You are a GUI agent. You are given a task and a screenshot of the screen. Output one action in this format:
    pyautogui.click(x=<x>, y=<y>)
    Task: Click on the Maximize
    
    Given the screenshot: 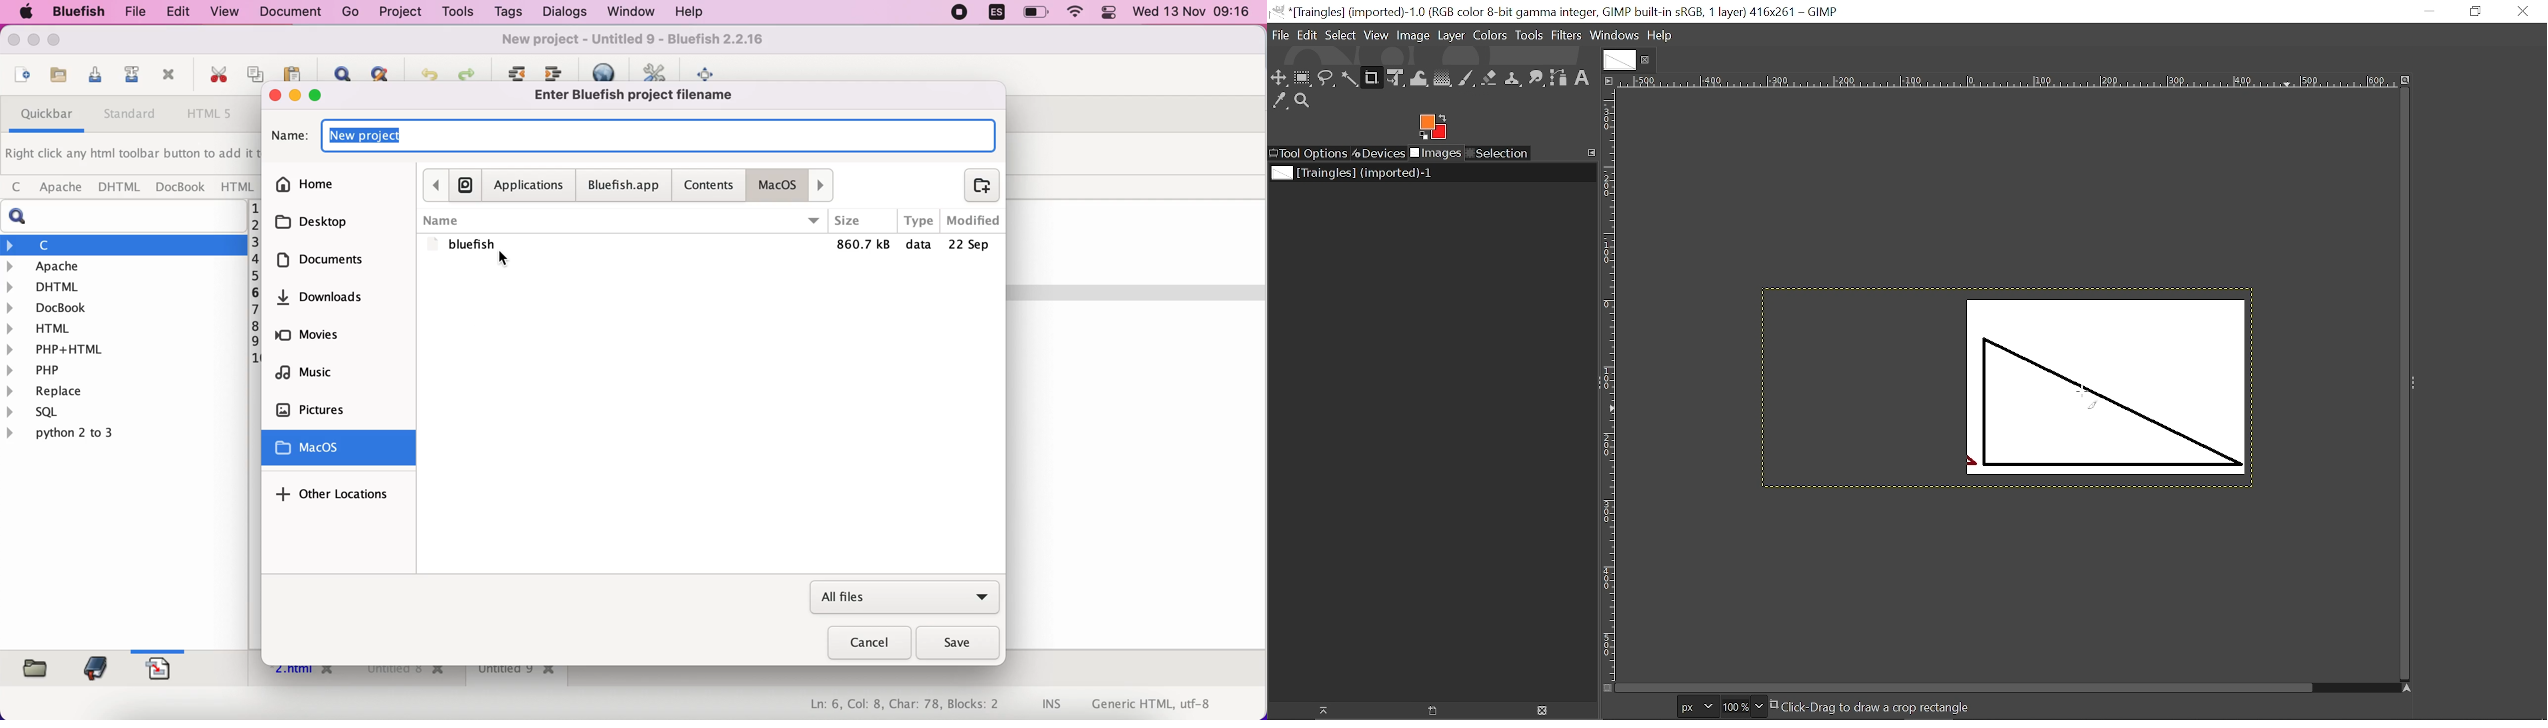 What is the action you would take?
    pyautogui.click(x=59, y=41)
    